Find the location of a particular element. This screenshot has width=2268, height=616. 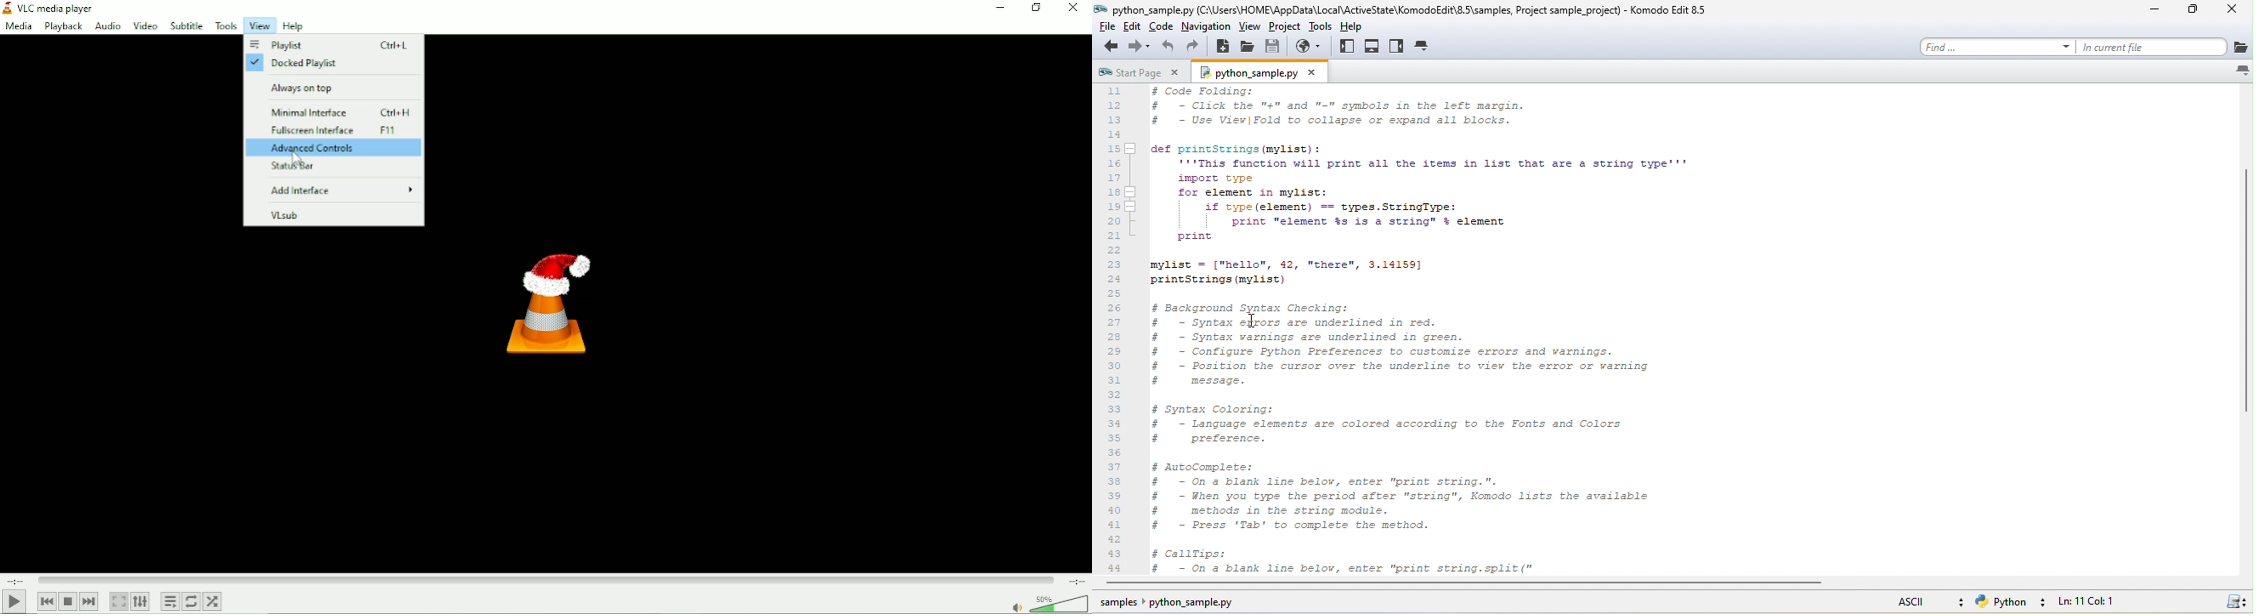

Cursor is located at coordinates (297, 161).